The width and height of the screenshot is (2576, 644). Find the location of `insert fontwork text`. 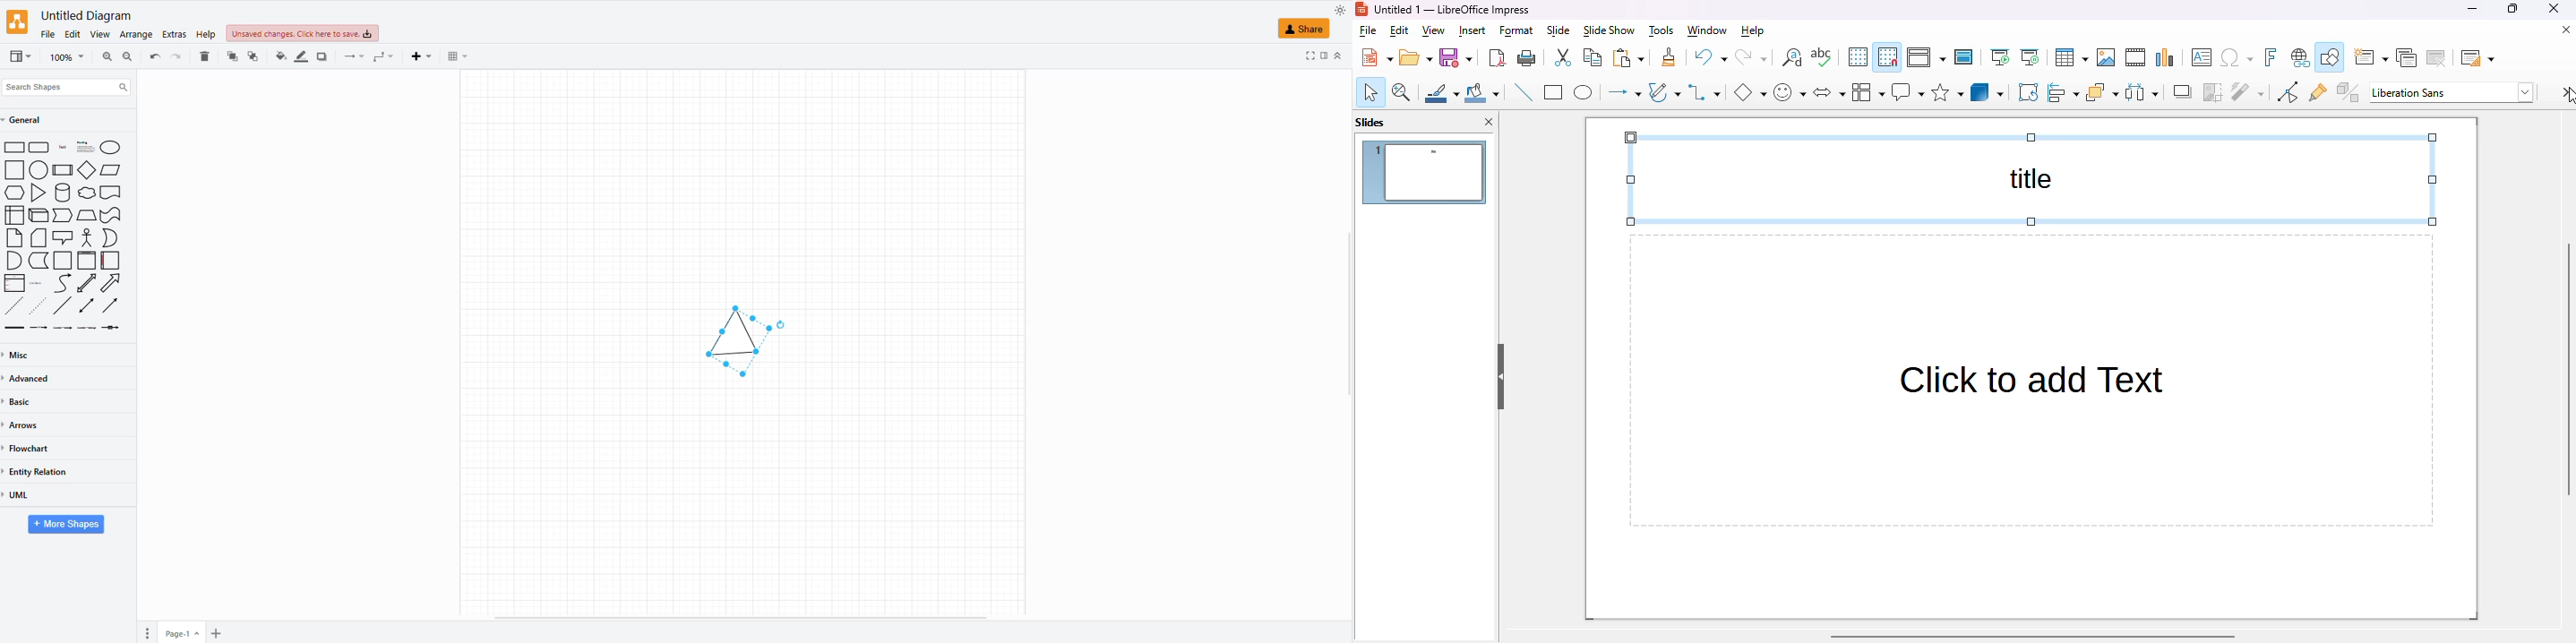

insert fontwork text is located at coordinates (2271, 56).